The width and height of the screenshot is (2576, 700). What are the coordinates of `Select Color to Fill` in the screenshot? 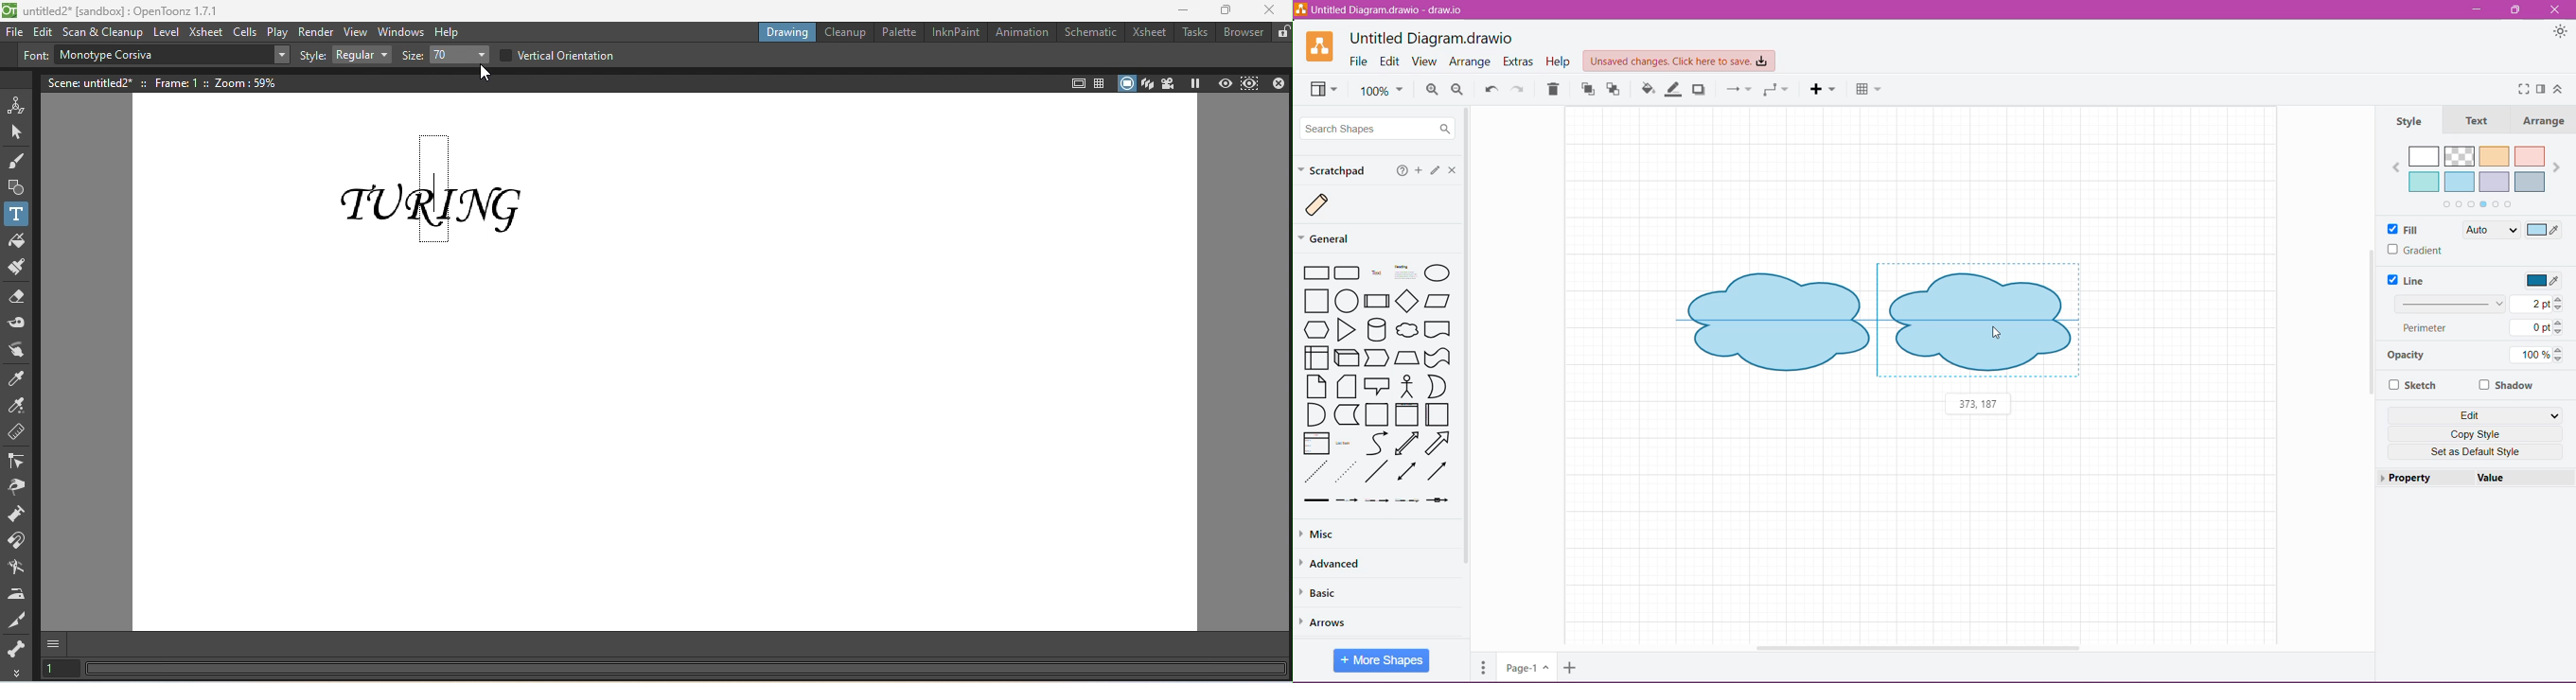 It's located at (2545, 231).